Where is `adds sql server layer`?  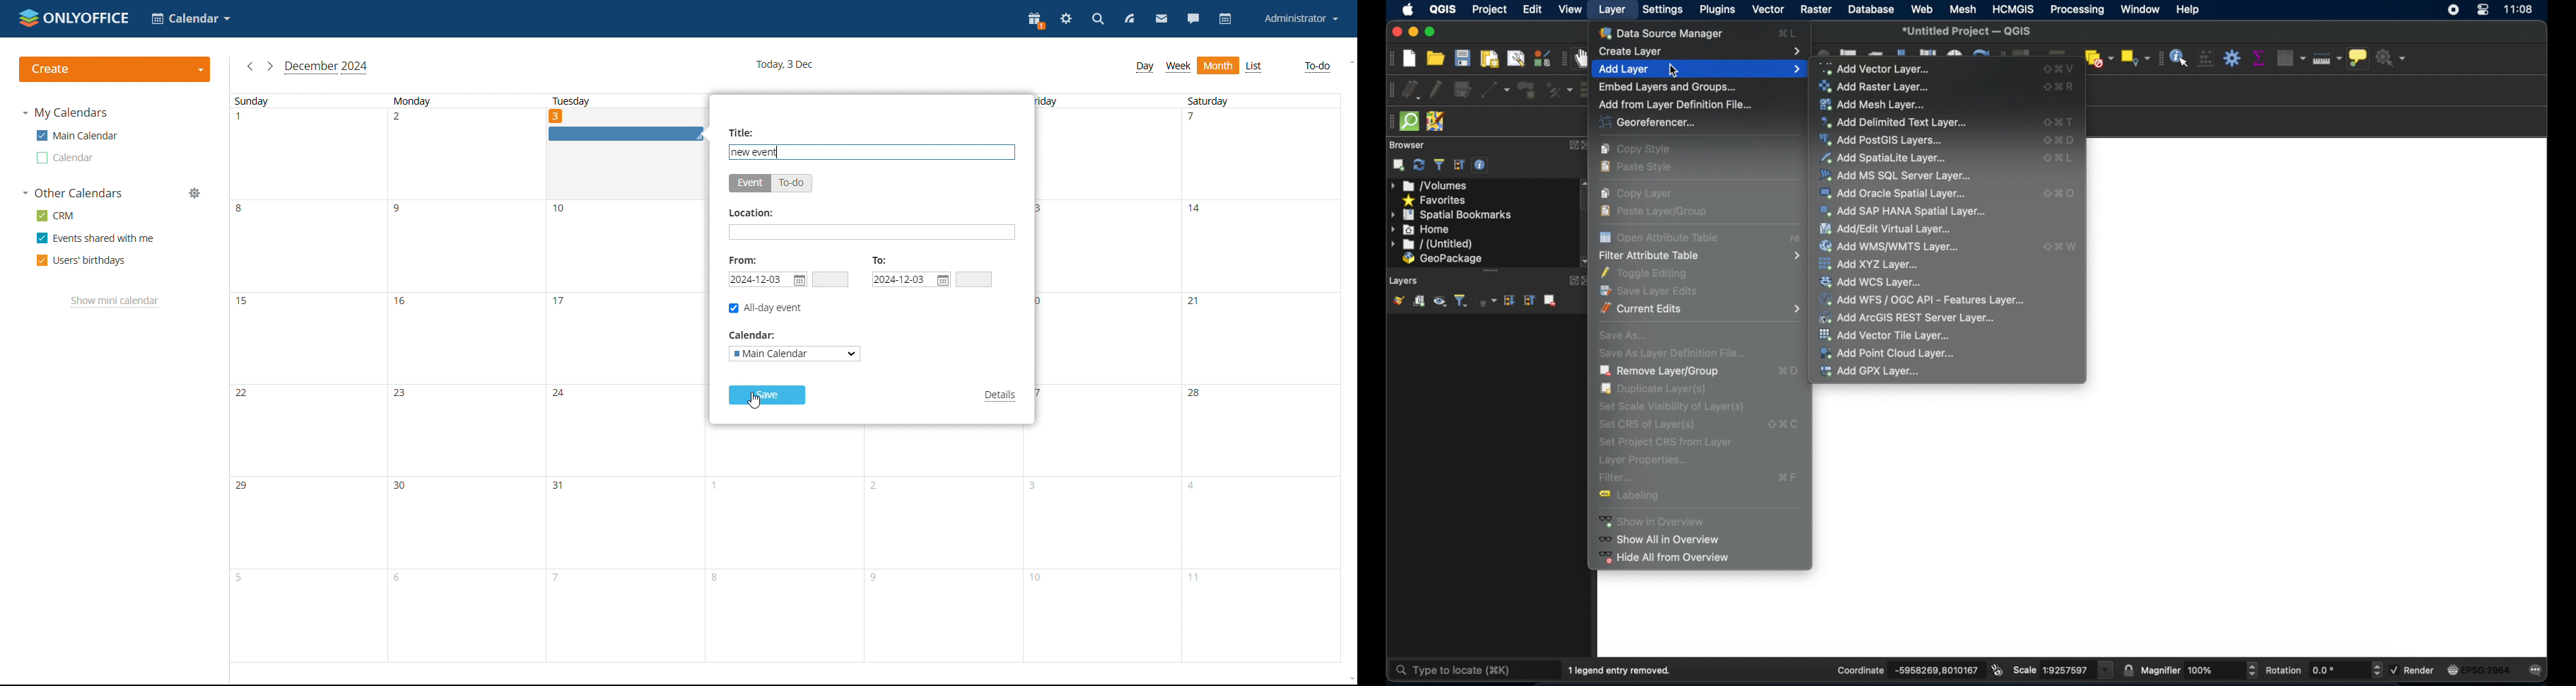 adds sql server layer is located at coordinates (1896, 175).